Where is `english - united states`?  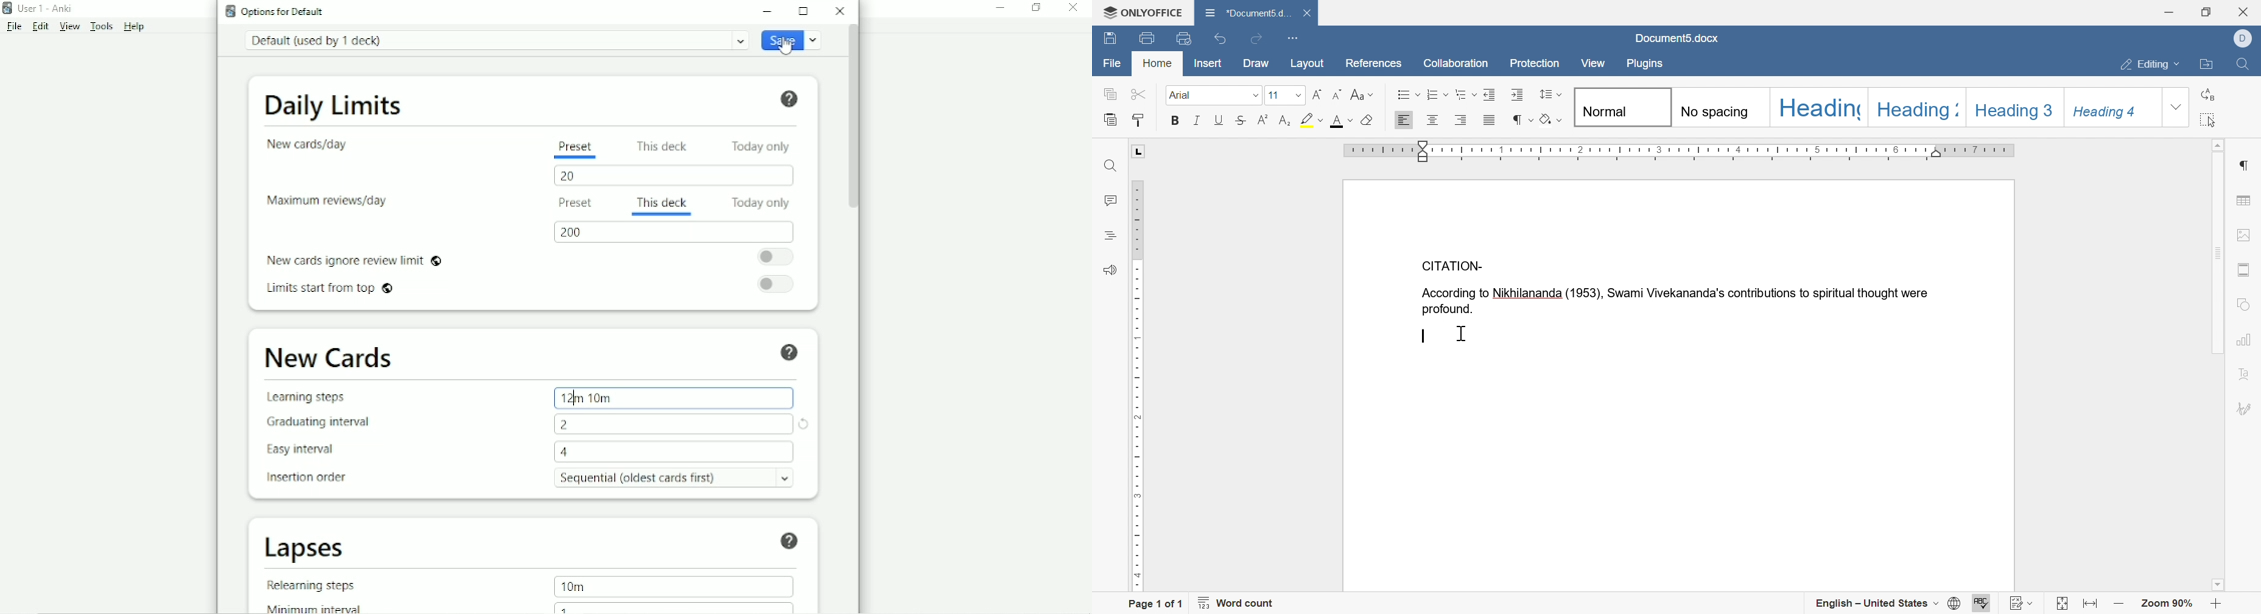
english - united states is located at coordinates (1874, 604).